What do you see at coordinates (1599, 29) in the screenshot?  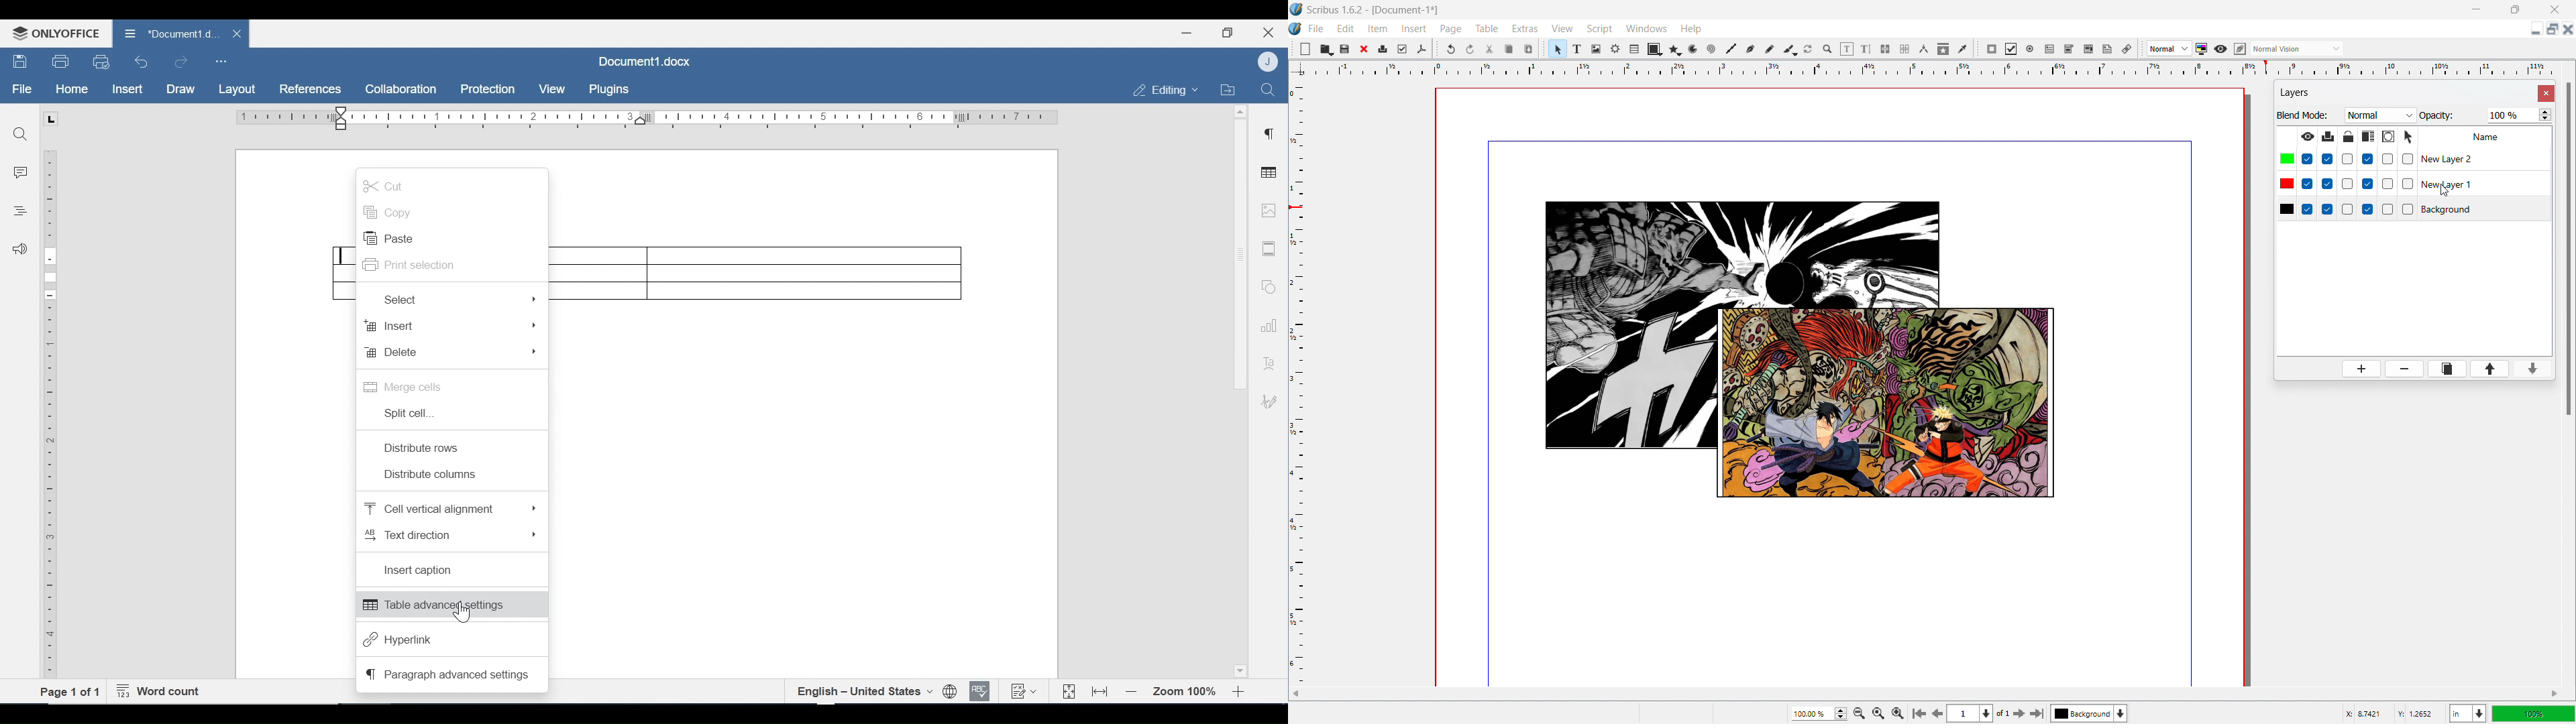 I see `script` at bounding box center [1599, 29].